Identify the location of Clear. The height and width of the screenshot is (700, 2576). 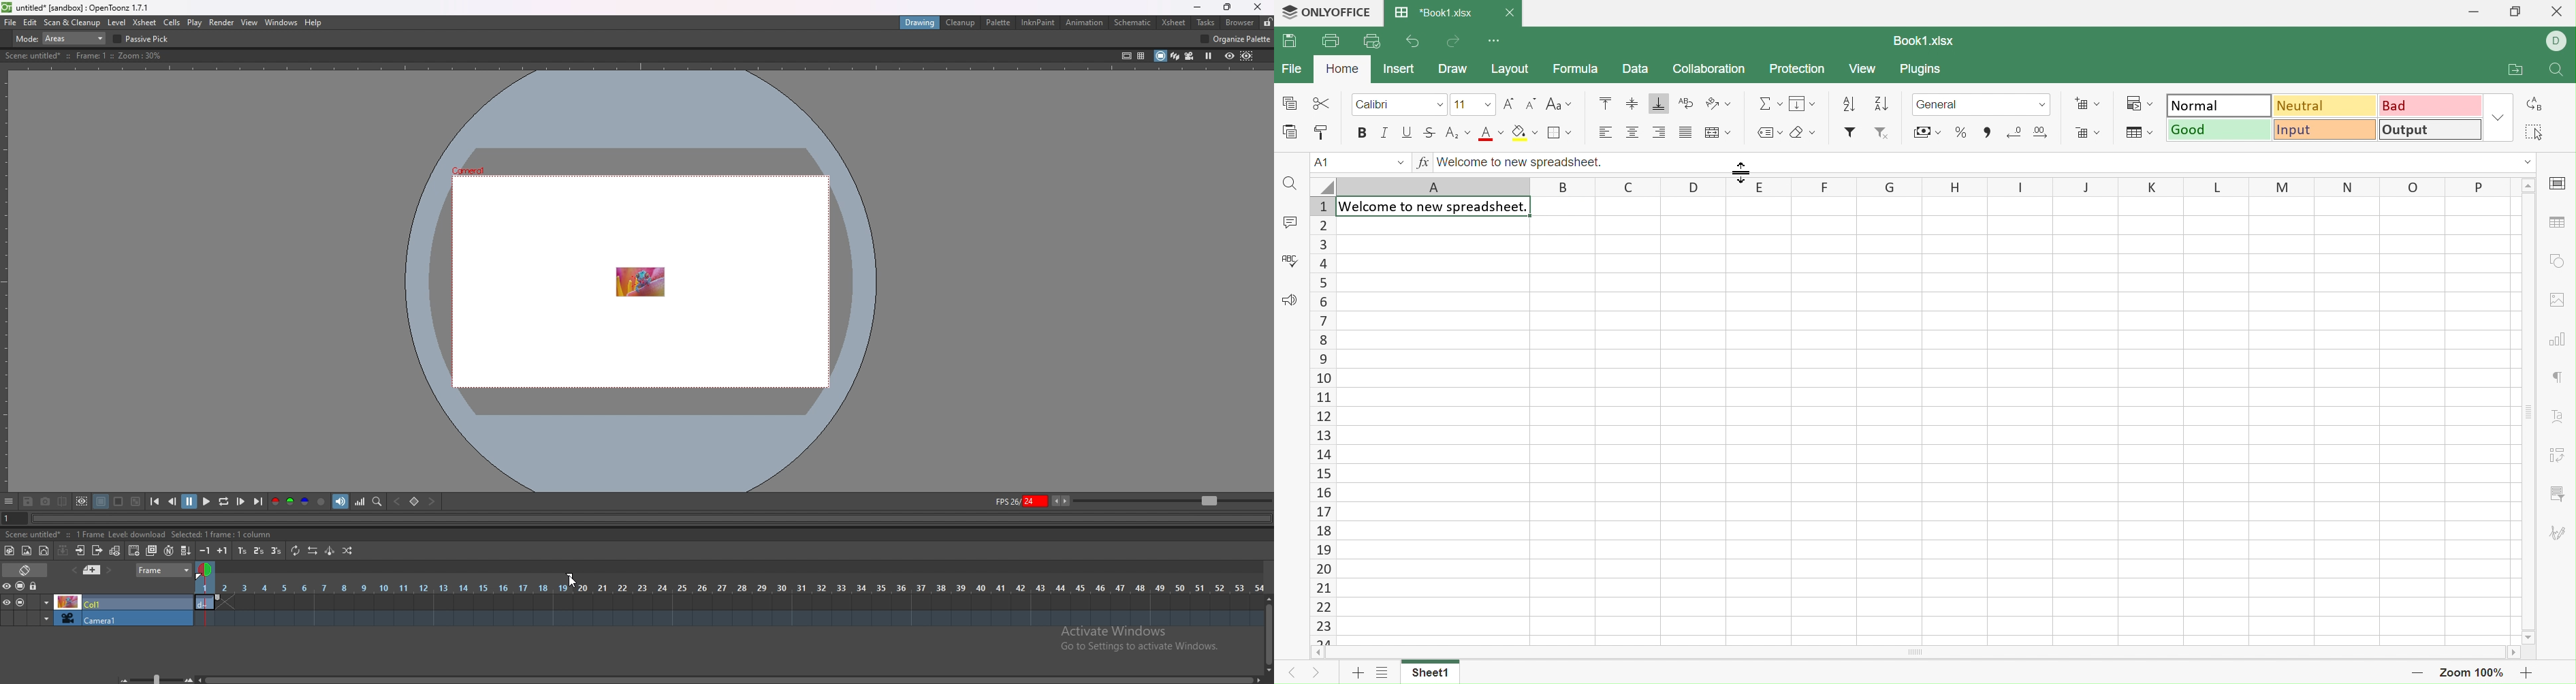
(1804, 131).